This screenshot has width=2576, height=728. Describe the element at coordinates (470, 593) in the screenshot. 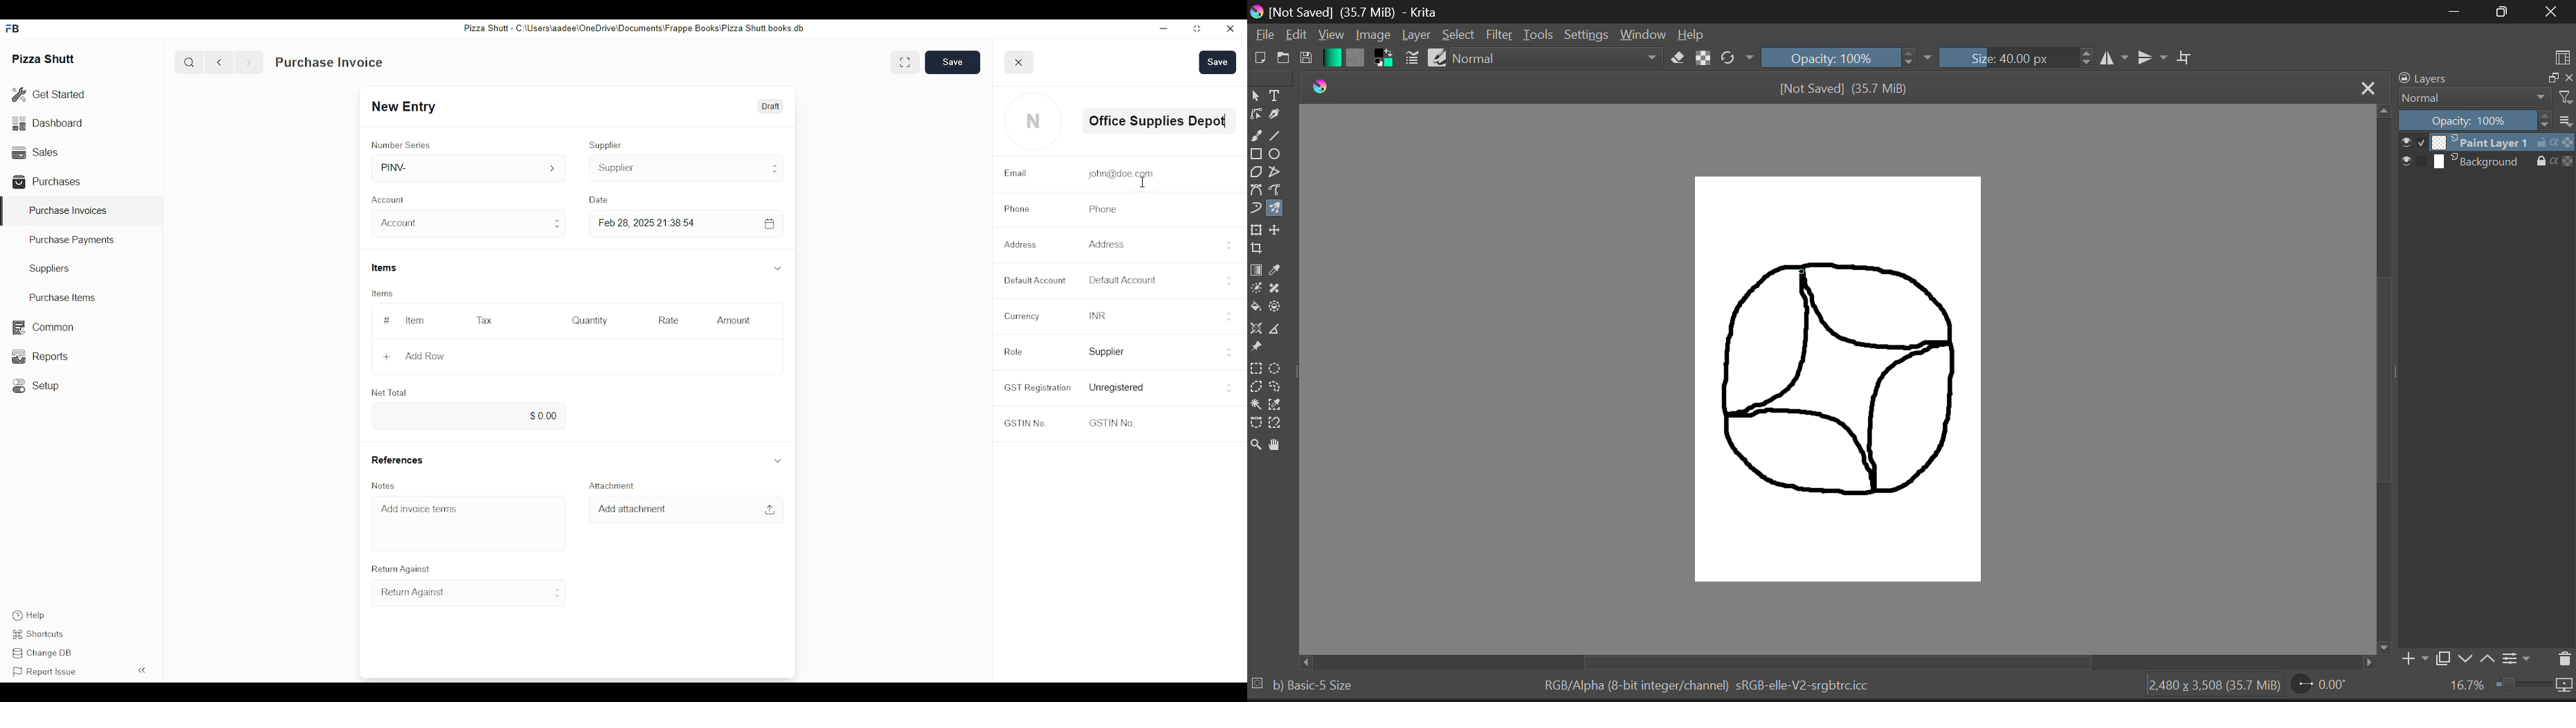

I see `Return Against ` at that location.